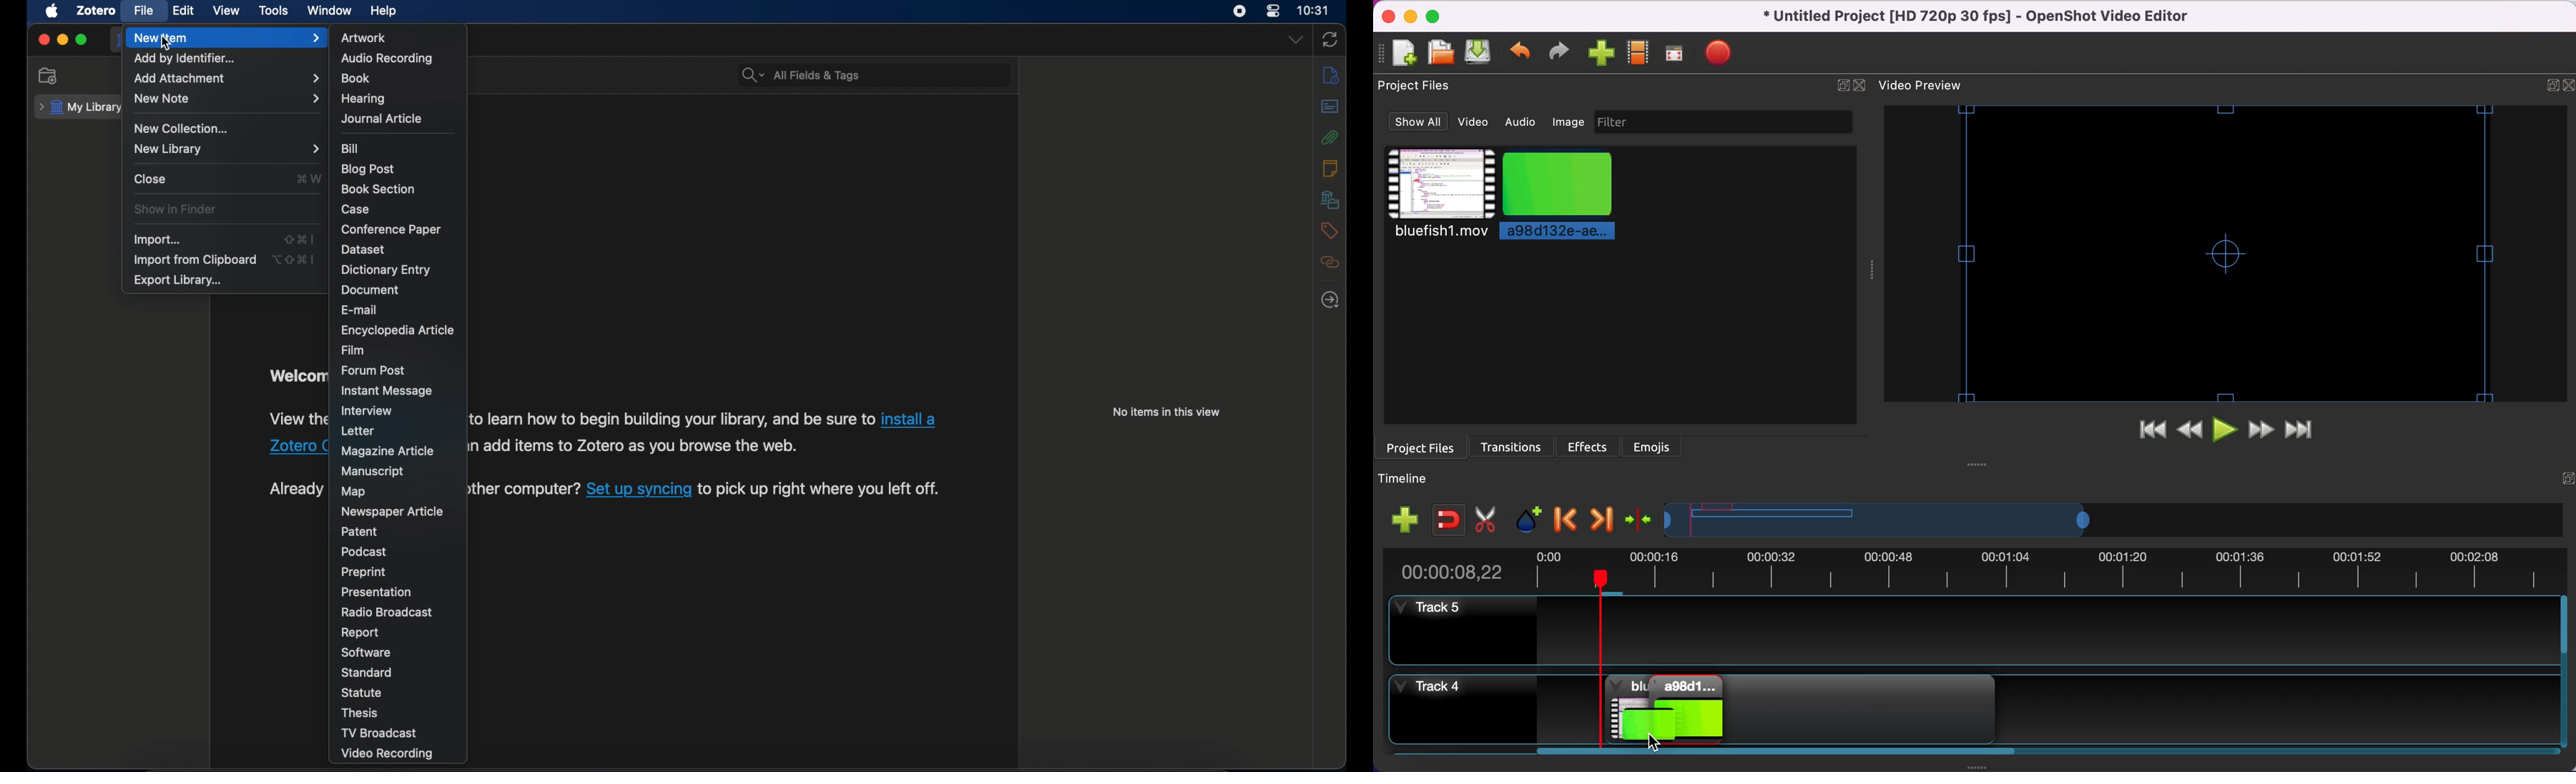 This screenshot has width=2576, height=784. I want to click on add marker, so click(1530, 518).